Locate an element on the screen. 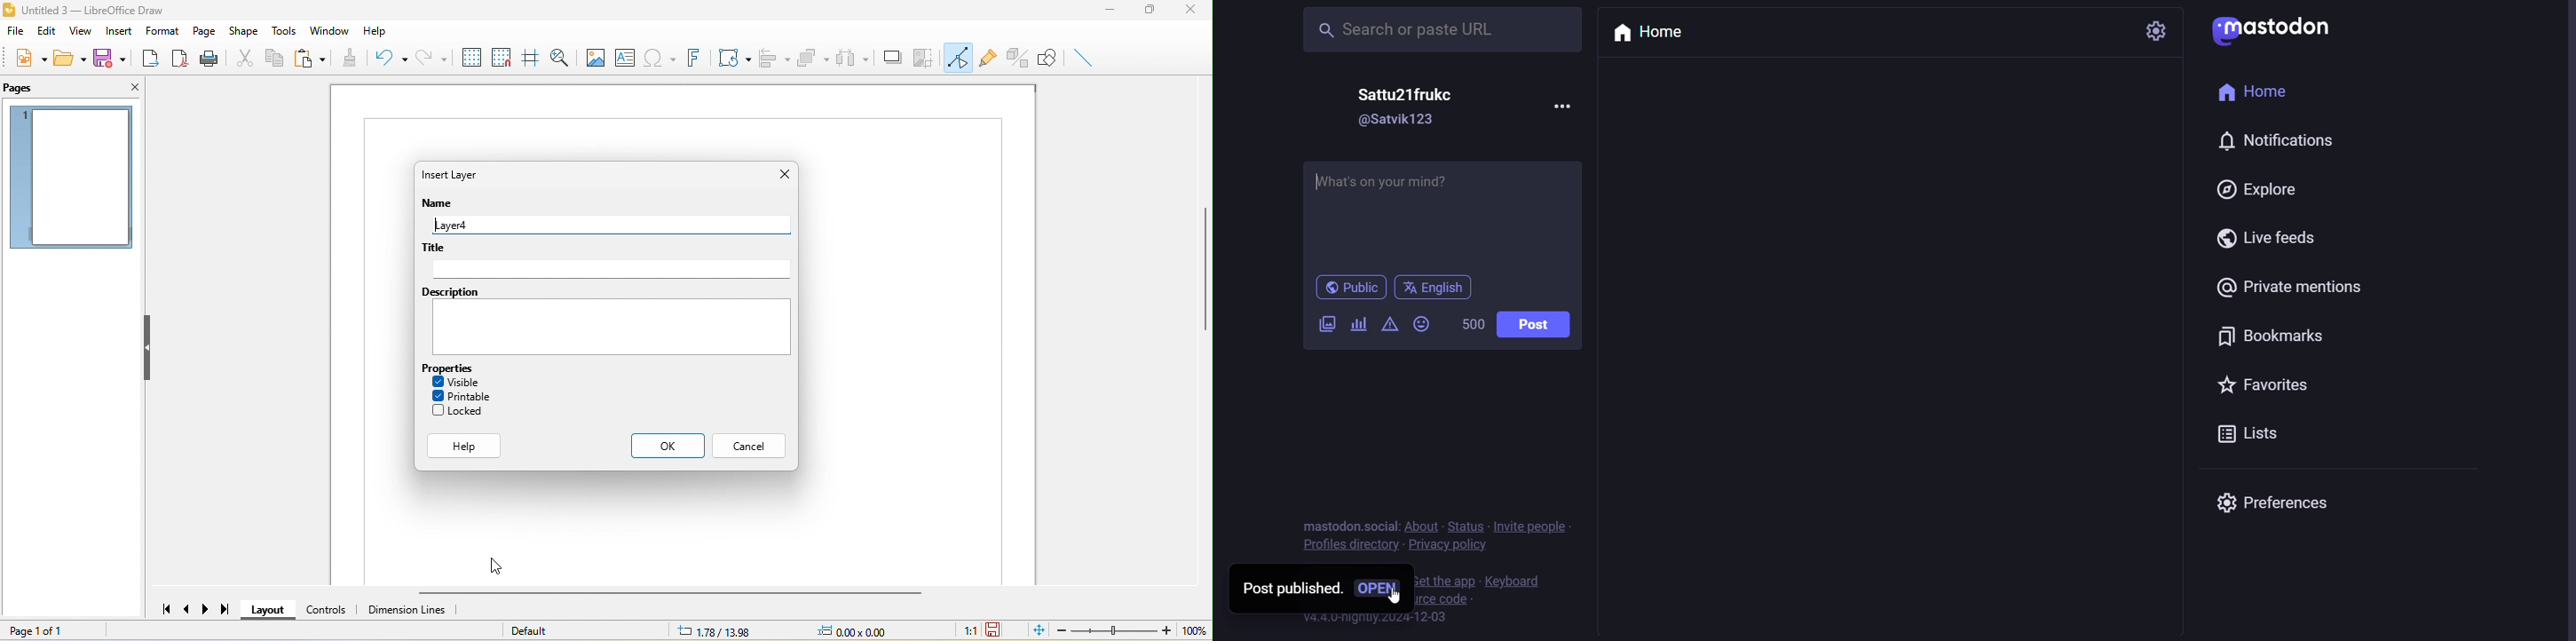 The height and width of the screenshot is (644, 2576). setting is located at coordinates (2160, 31).